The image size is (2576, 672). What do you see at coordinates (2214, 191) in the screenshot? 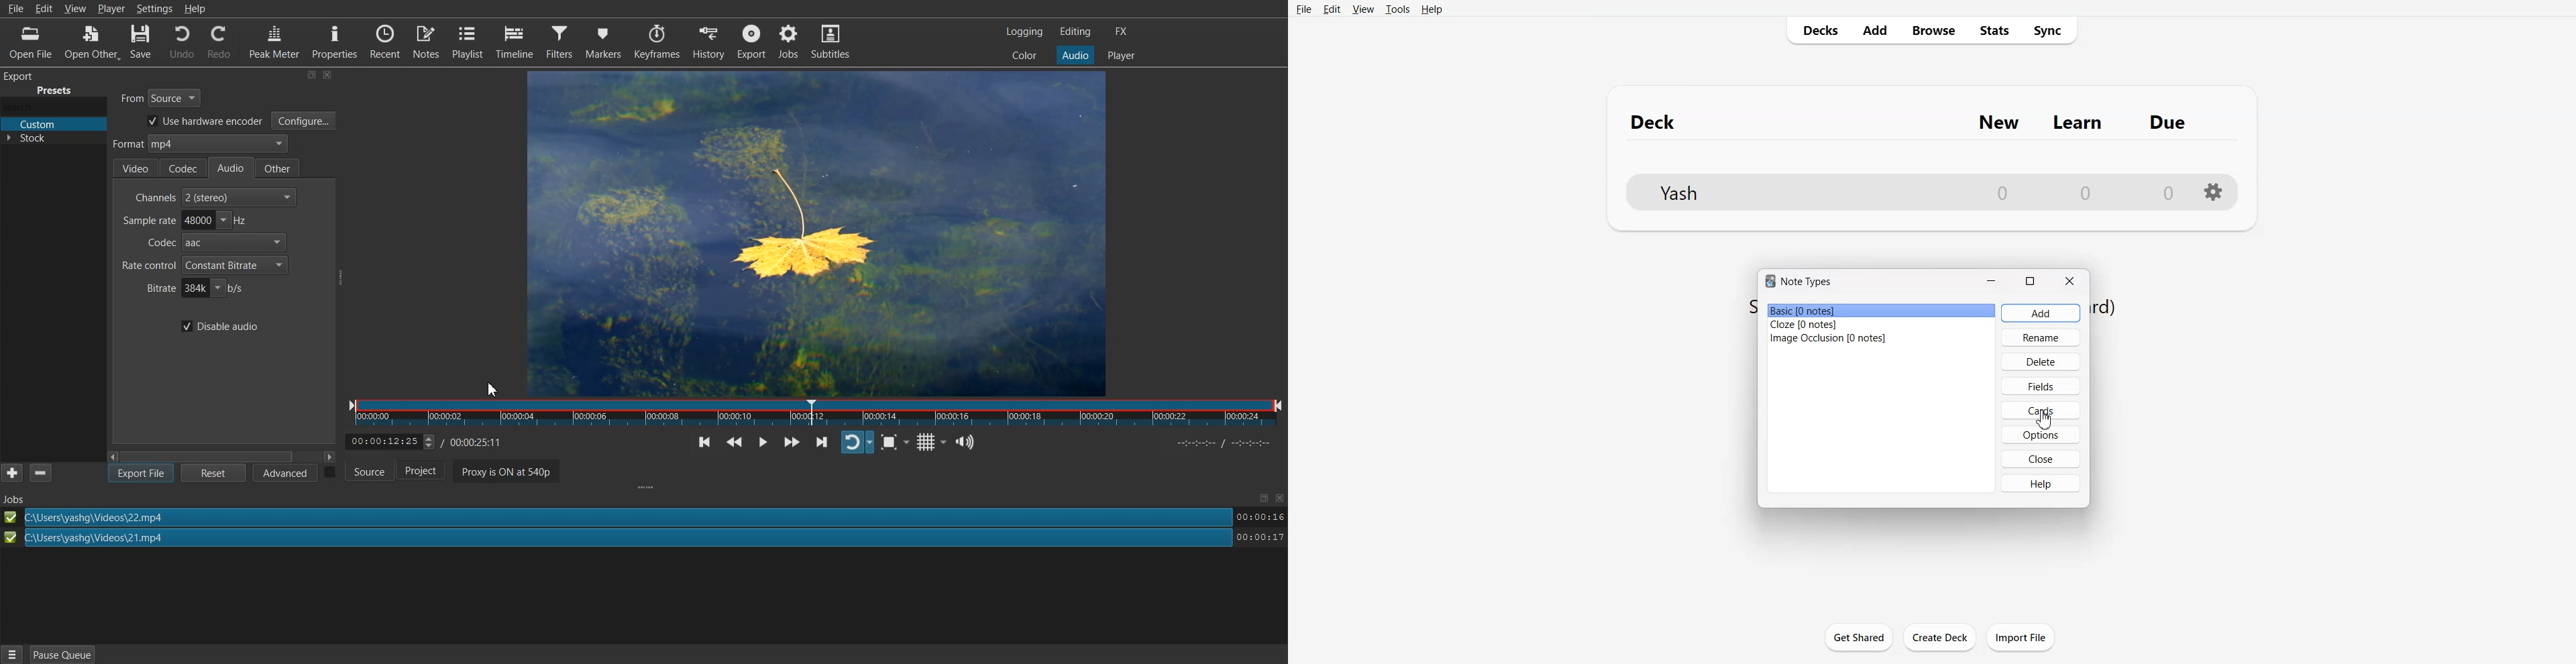
I see `Setting` at bounding box center [2214, 191].